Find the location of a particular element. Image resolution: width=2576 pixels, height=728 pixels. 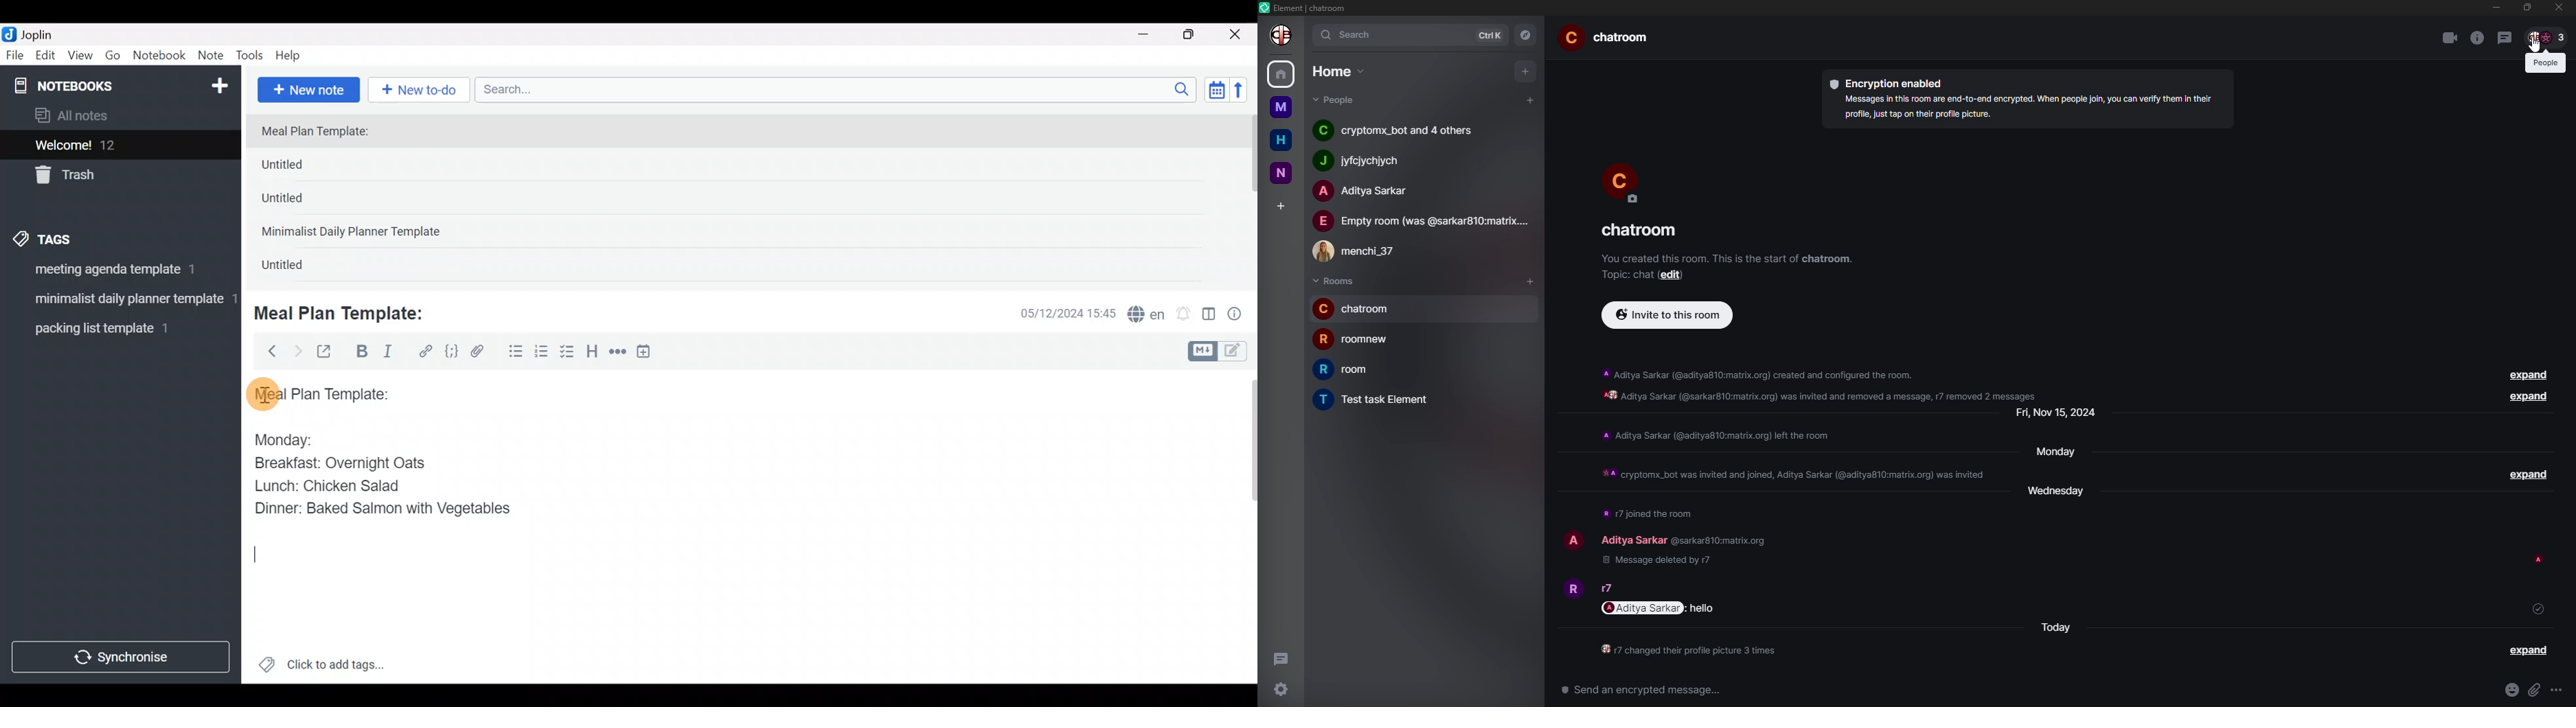

people is located at coordinates (1610, 588).